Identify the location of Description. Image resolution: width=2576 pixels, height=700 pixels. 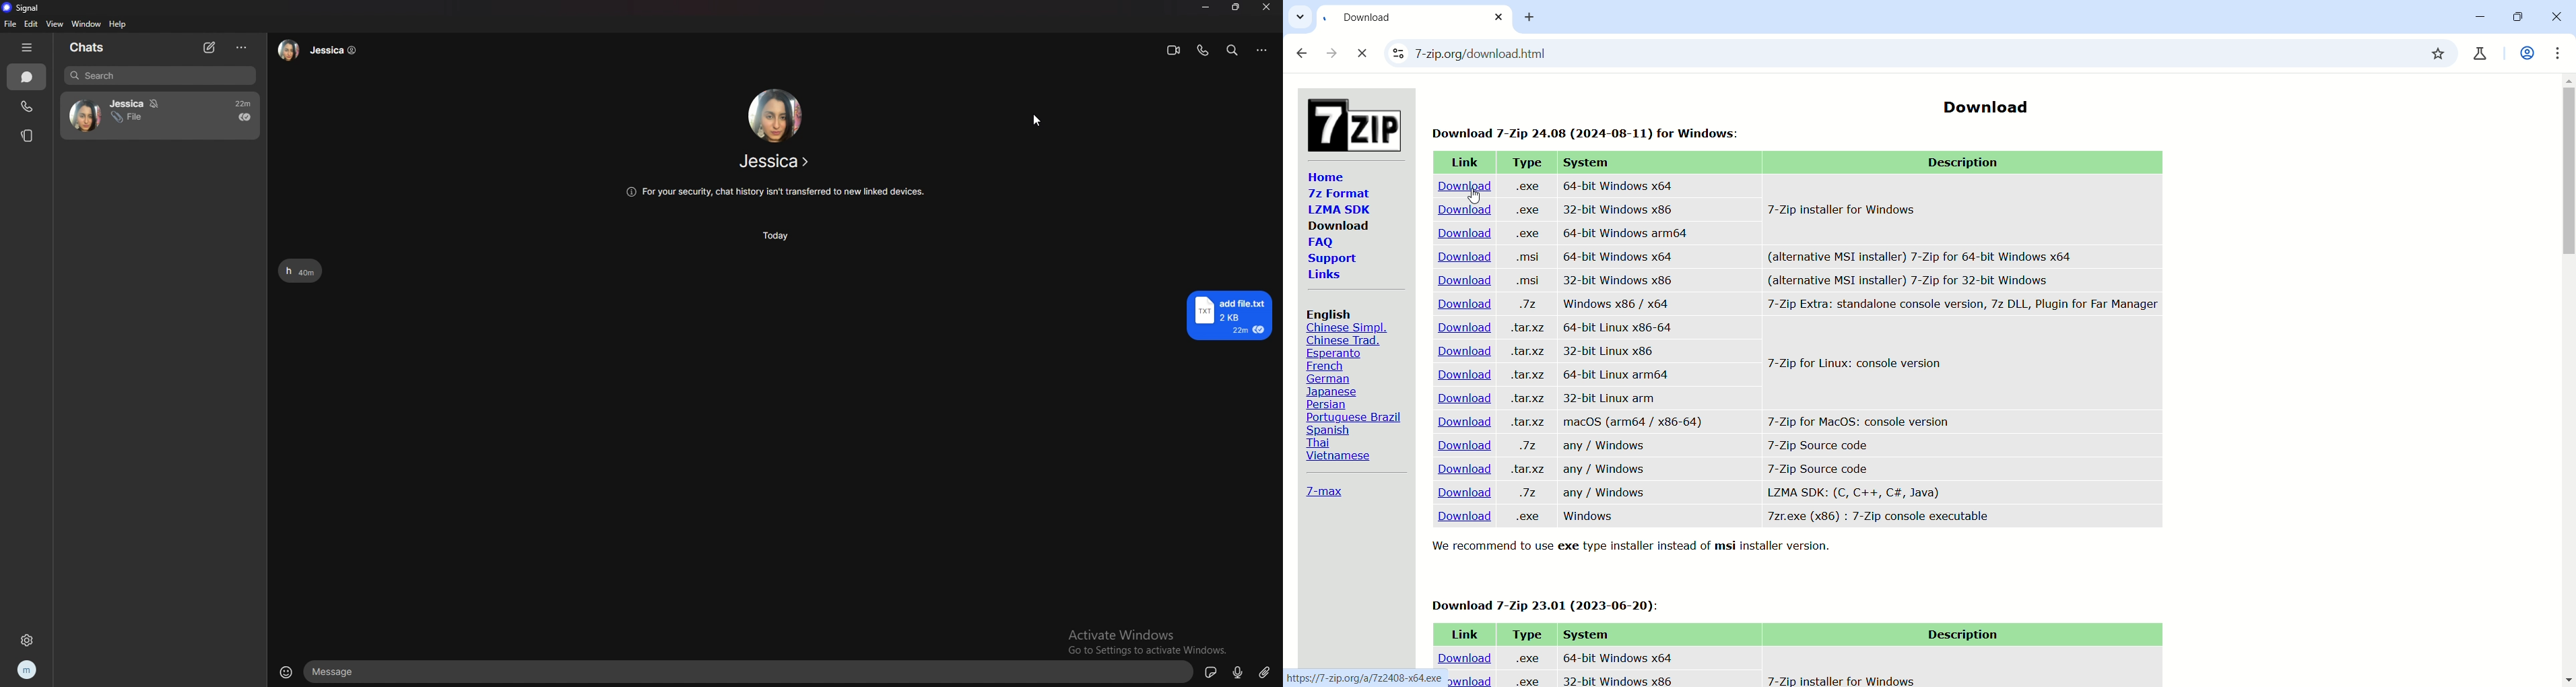
(1969, 163).